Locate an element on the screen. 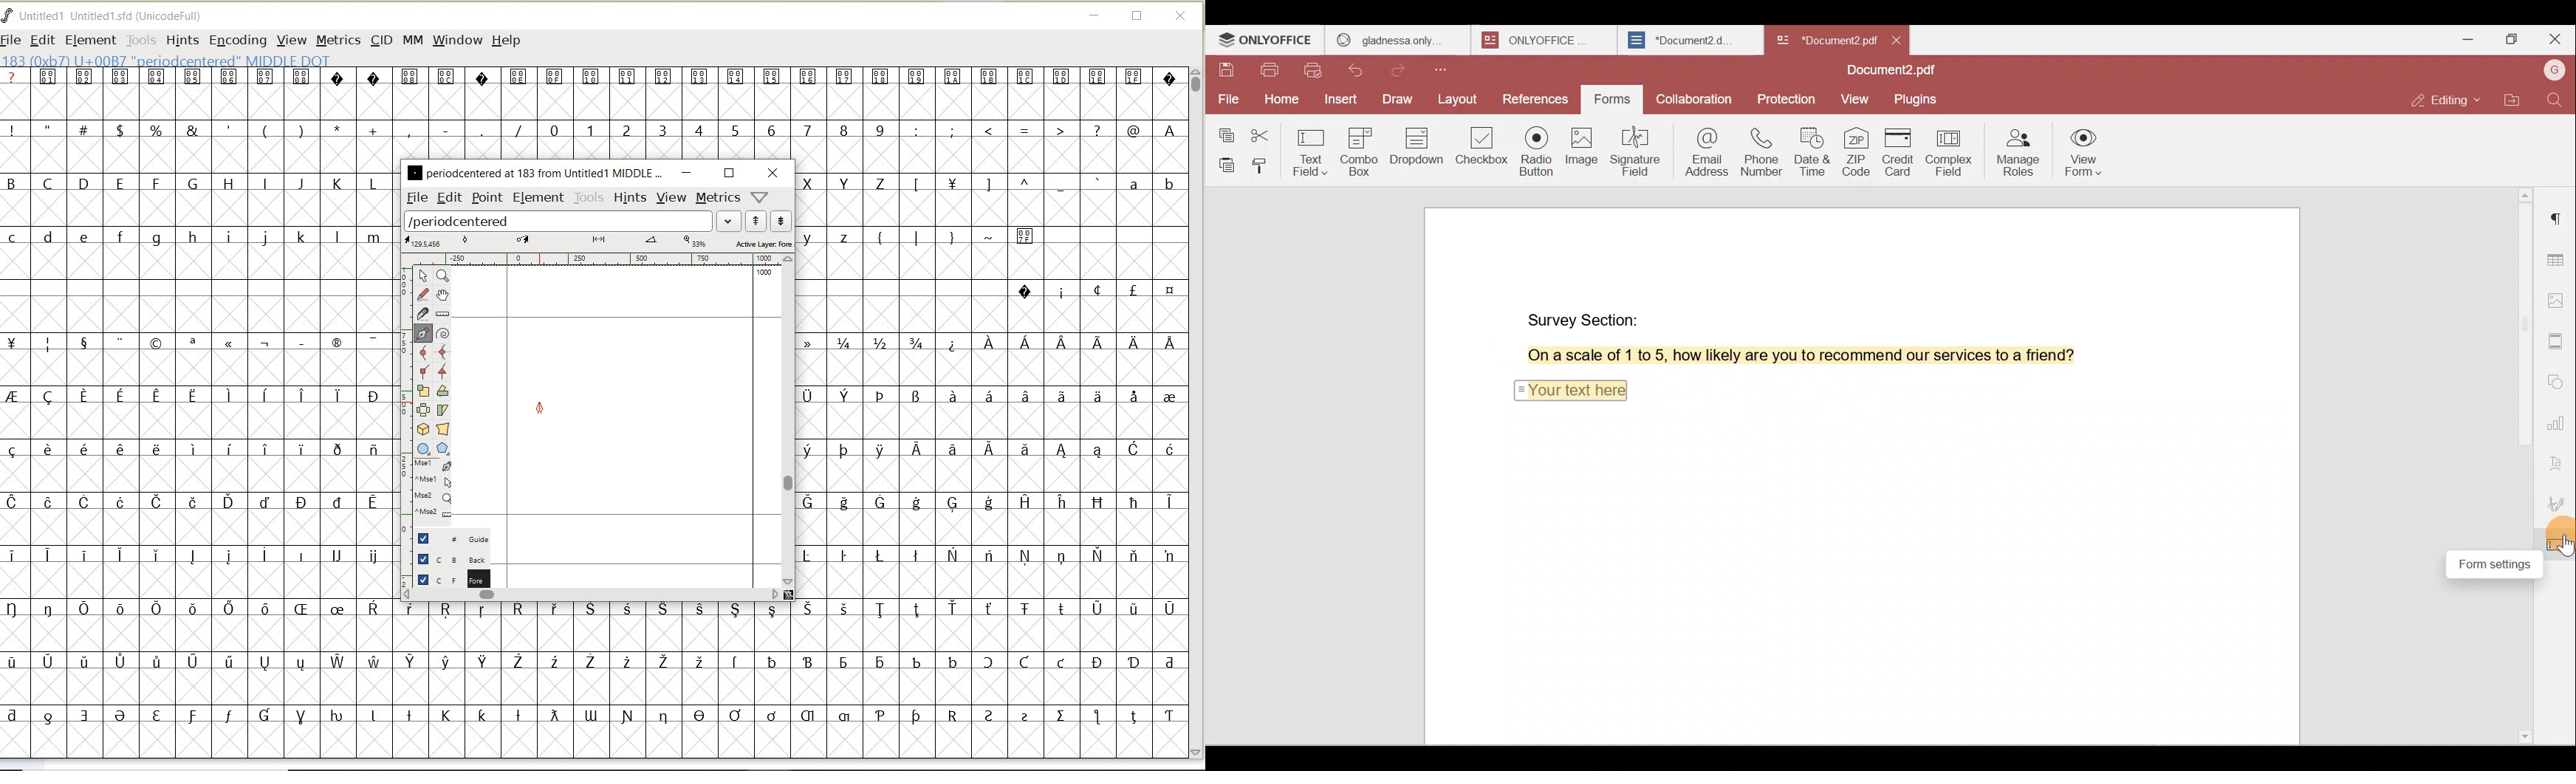  SCROLLBAR is located at coordinates (1198, 413).